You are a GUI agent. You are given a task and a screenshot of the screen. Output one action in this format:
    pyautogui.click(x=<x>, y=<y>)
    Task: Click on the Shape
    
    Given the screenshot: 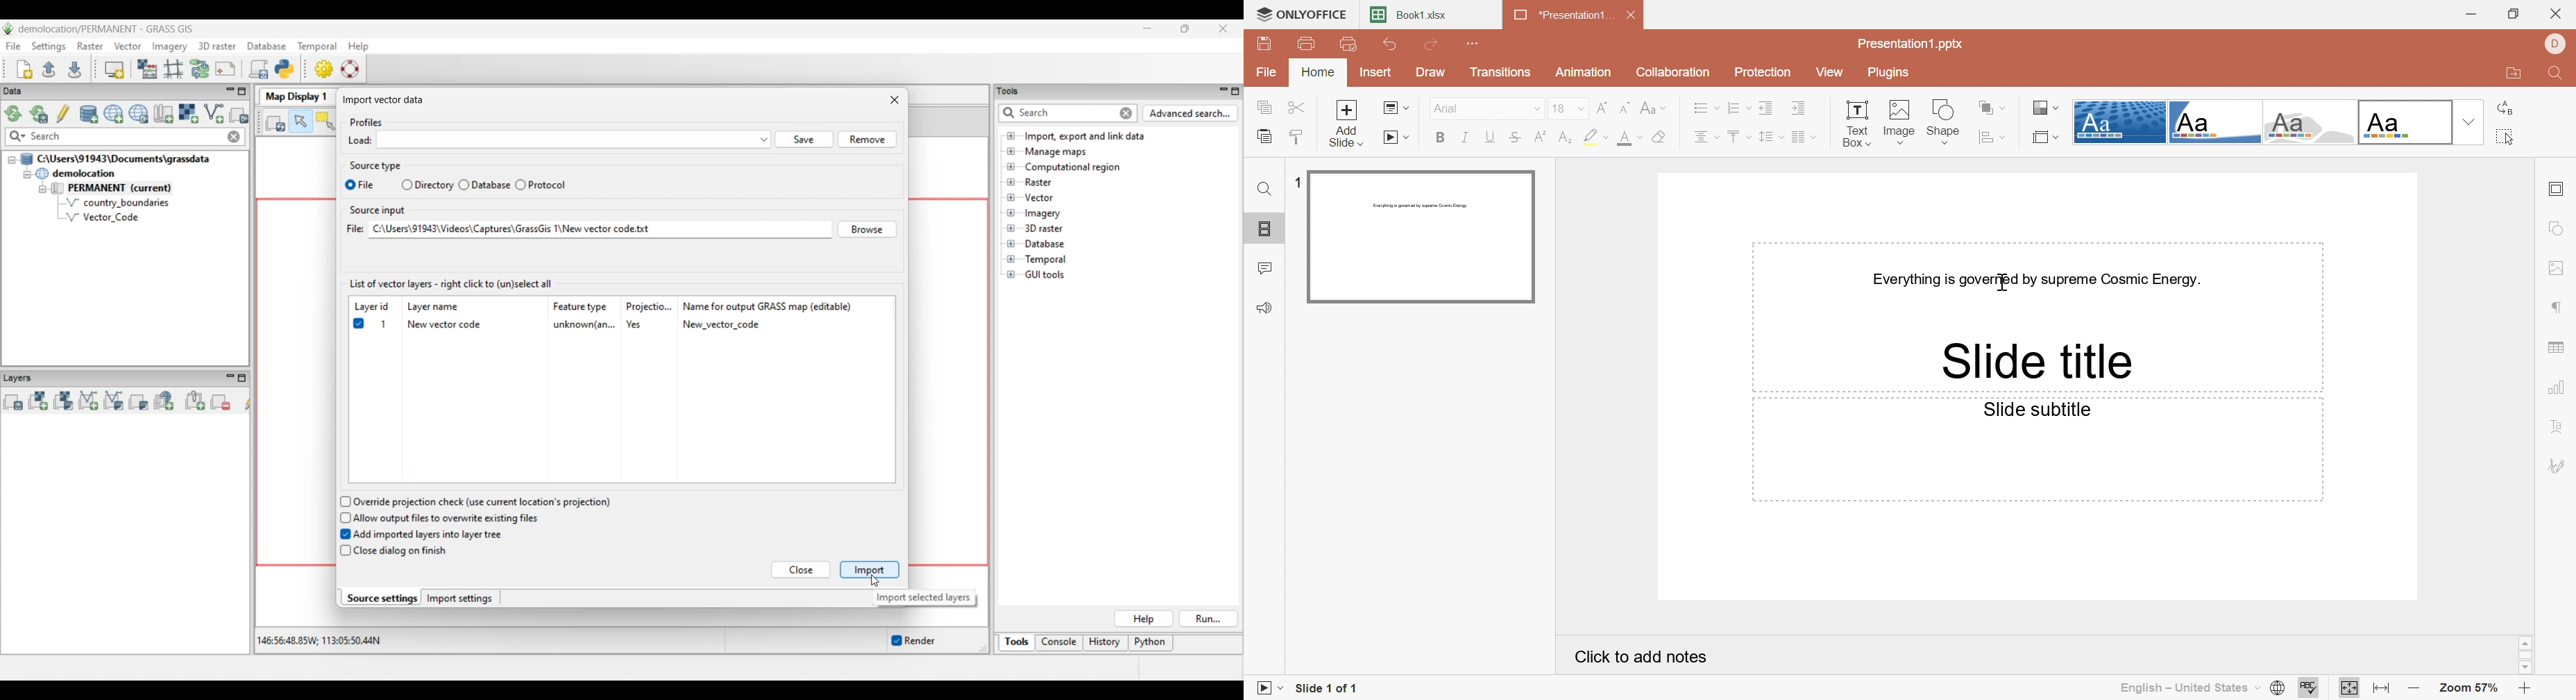 What is the action you would take?
    pyautogui.click(x=1943, y=122)
    